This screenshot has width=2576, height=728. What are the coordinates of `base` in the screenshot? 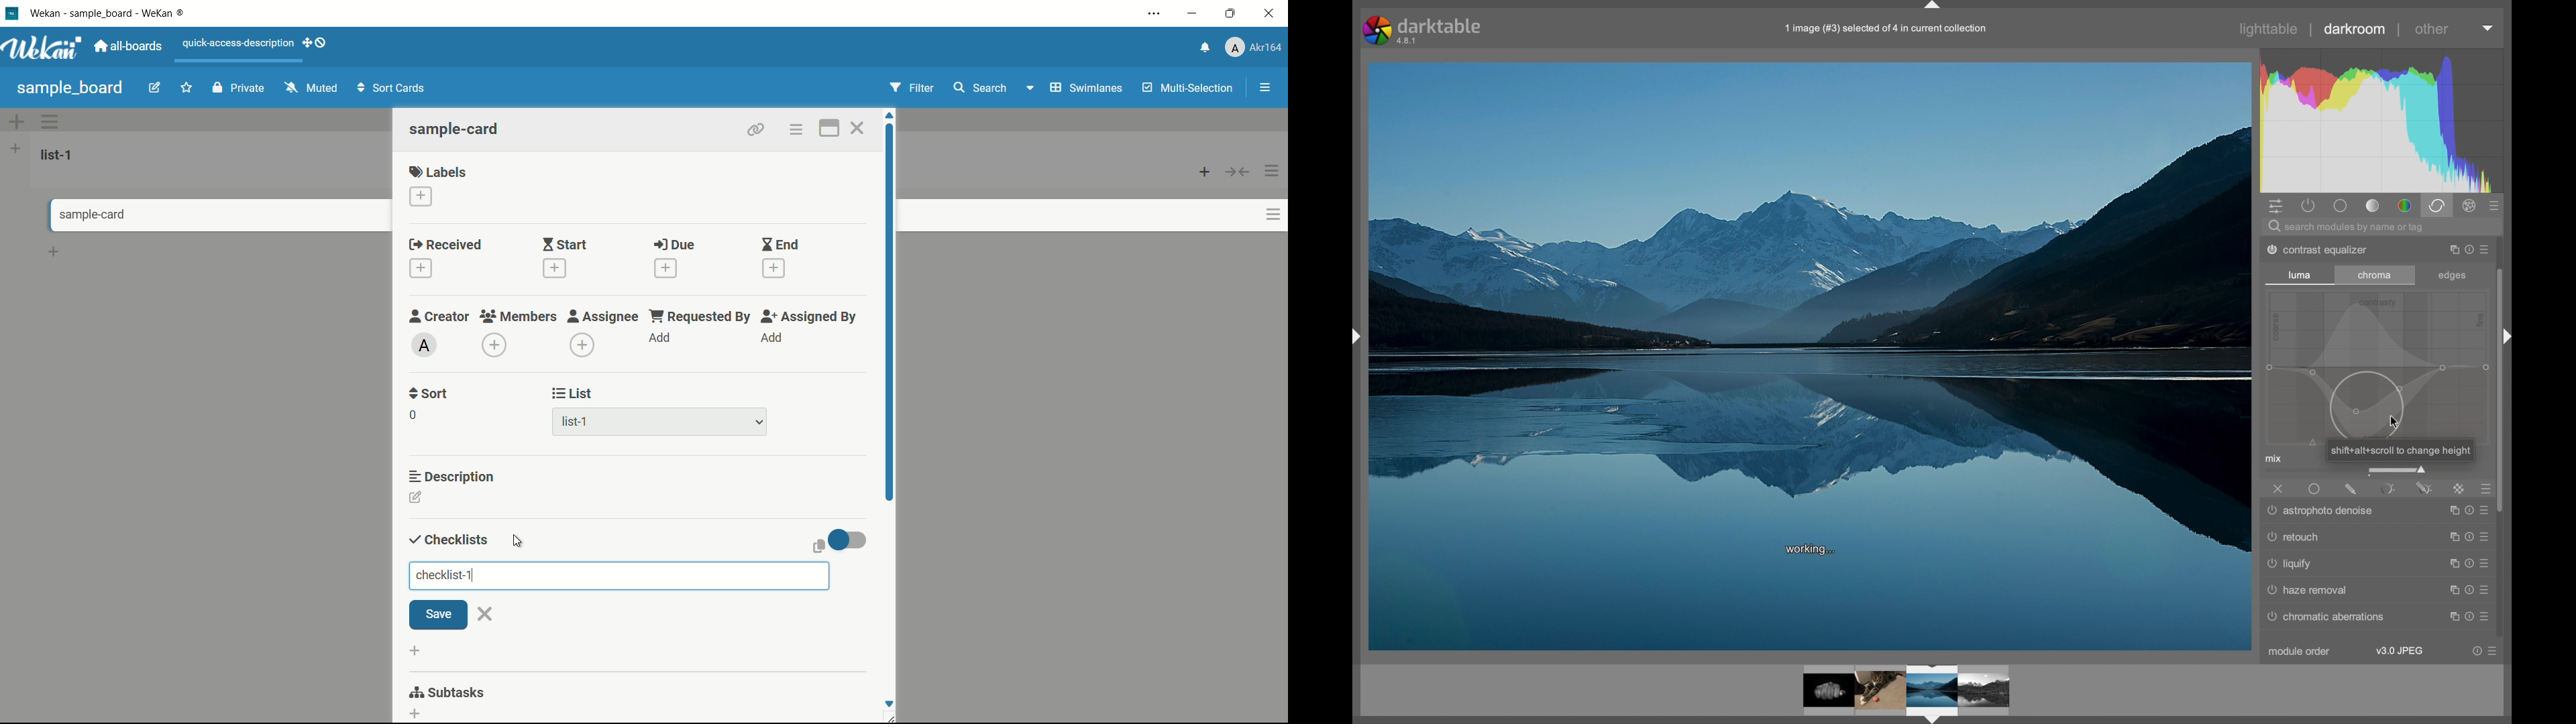 It's located at (2341, 206).